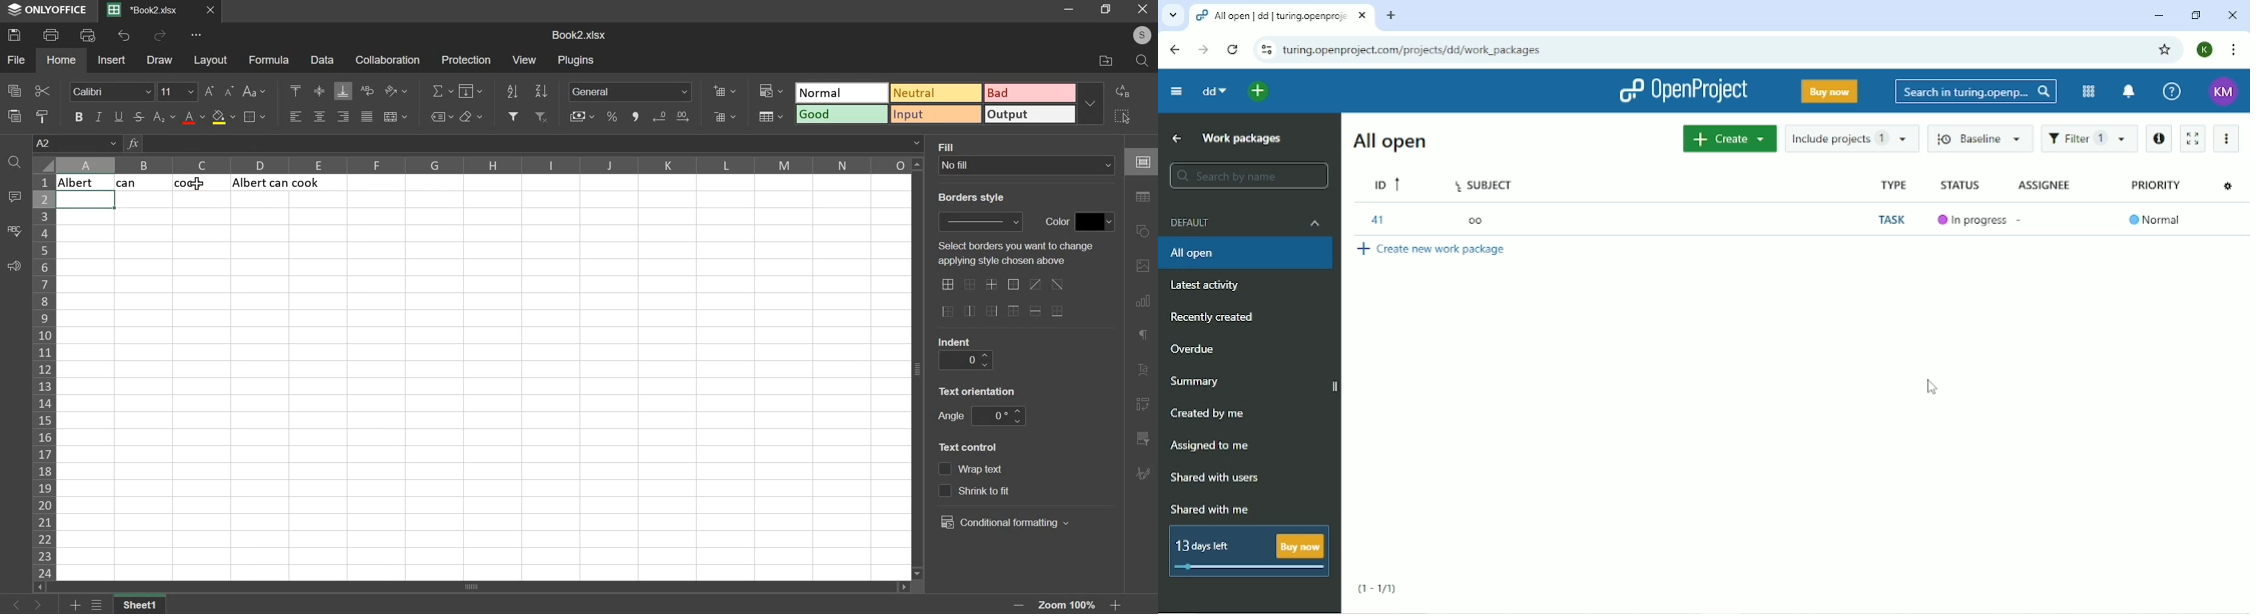  Describe the element at coordinates (160, 61) in the screenshot. I see `draw` at that location.